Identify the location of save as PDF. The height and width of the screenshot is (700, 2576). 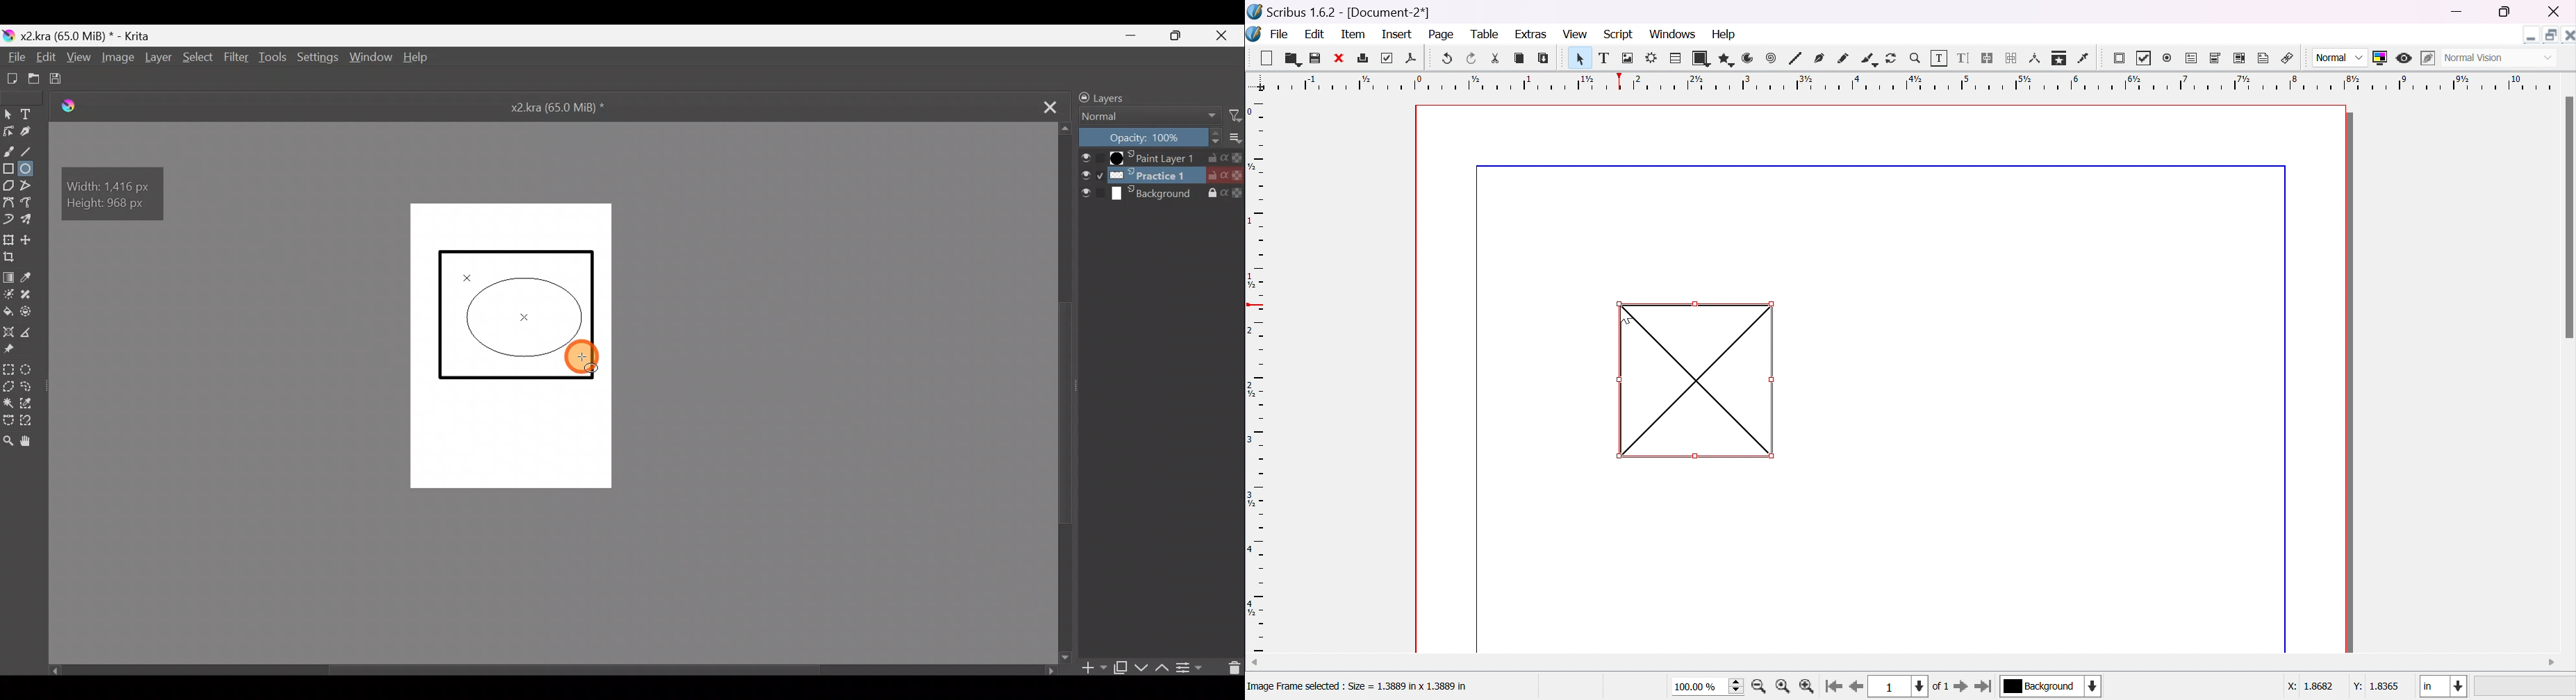
(1410, 60).